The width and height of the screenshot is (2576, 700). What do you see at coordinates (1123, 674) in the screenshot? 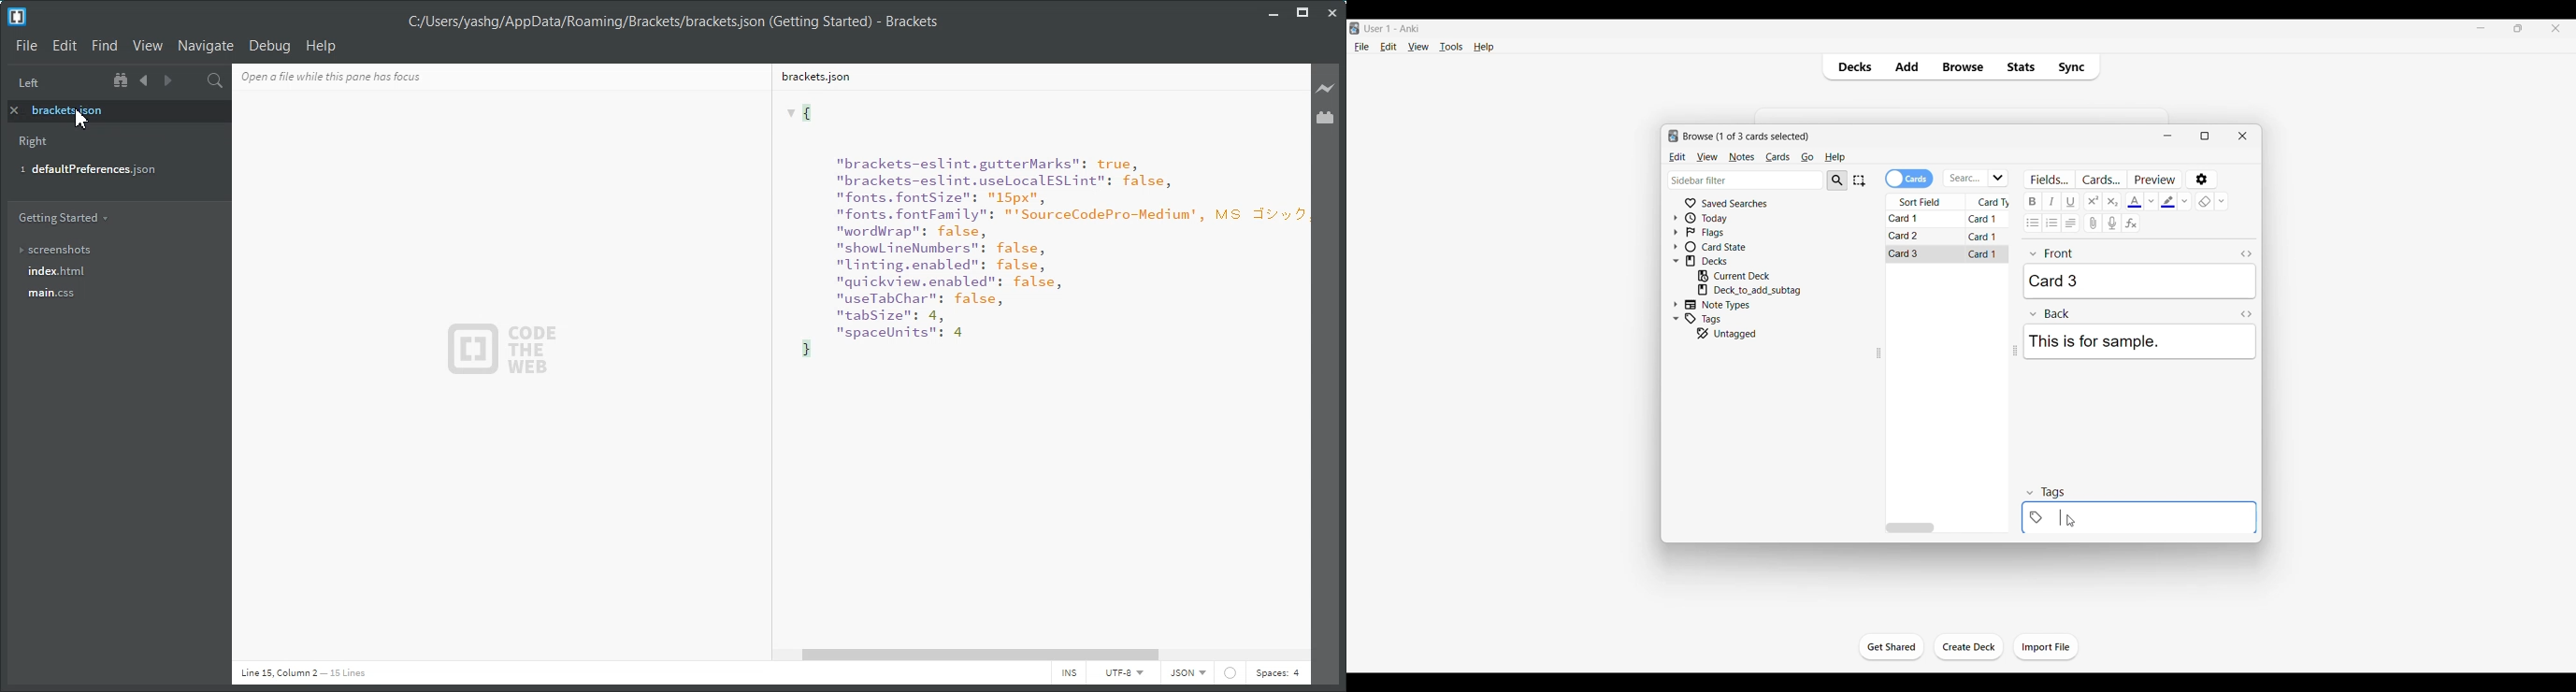
I see `UTF-8` at bounding box center [1123, 674].